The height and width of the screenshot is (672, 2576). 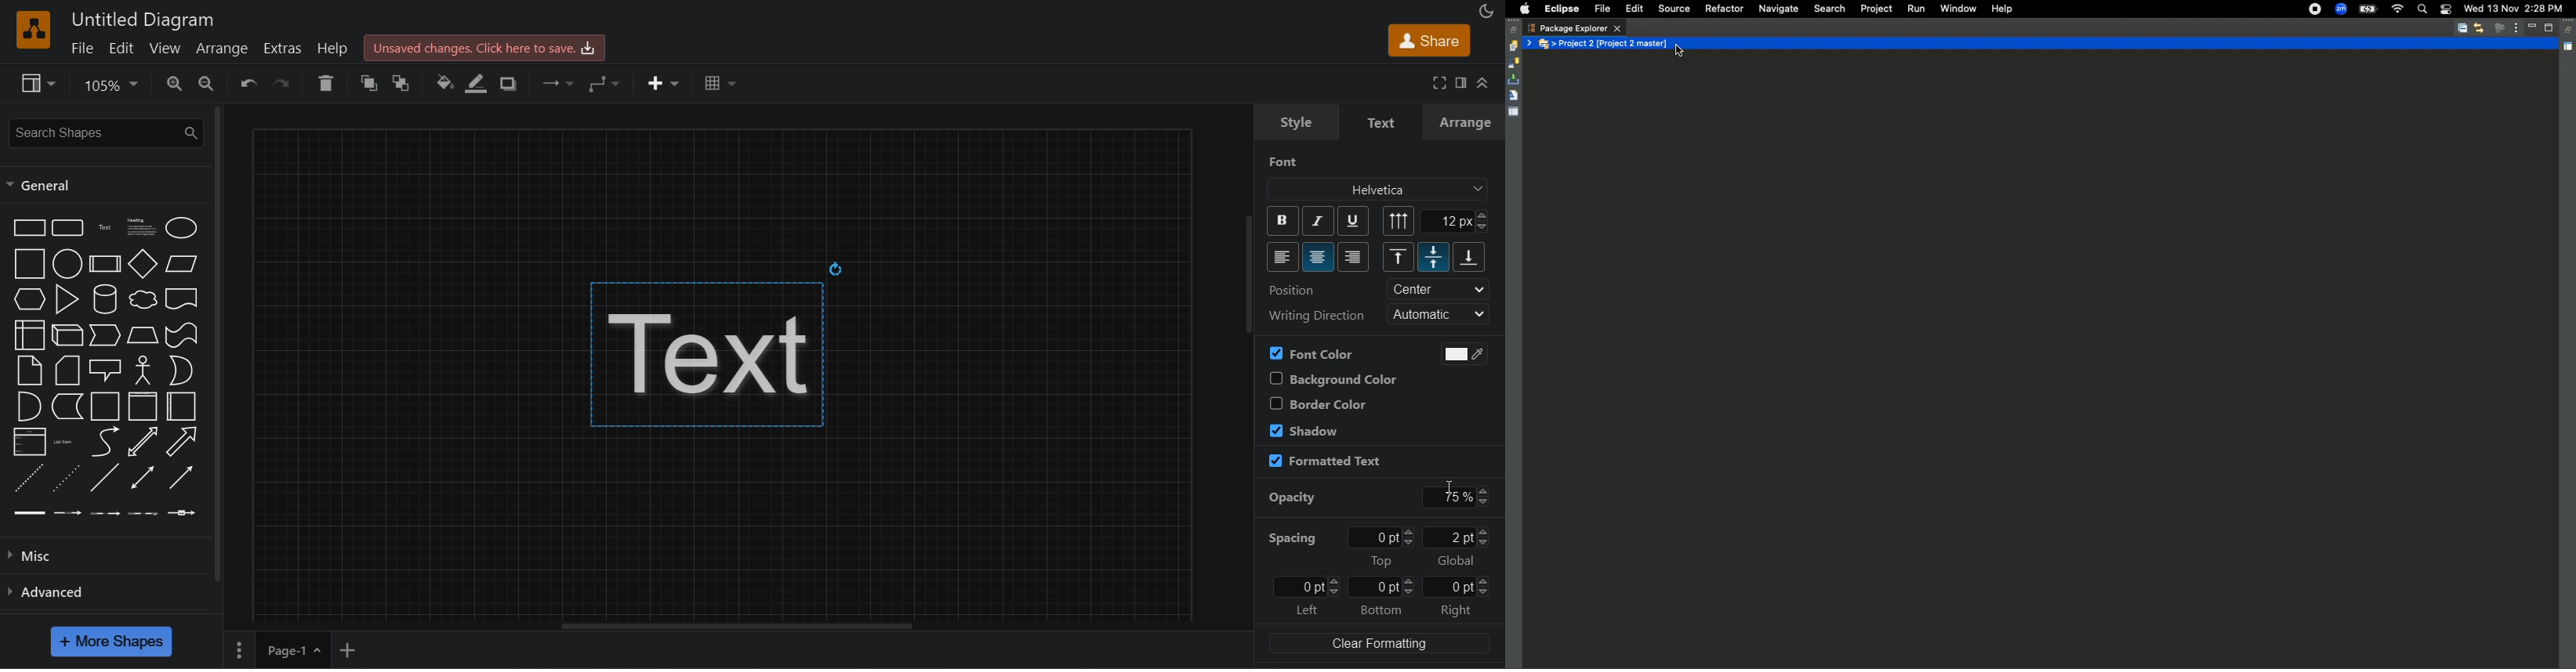 What do you see at coordinates (1458, 353) in the screenshot?
I see `use black and white` at bounding box center [1458, 353].